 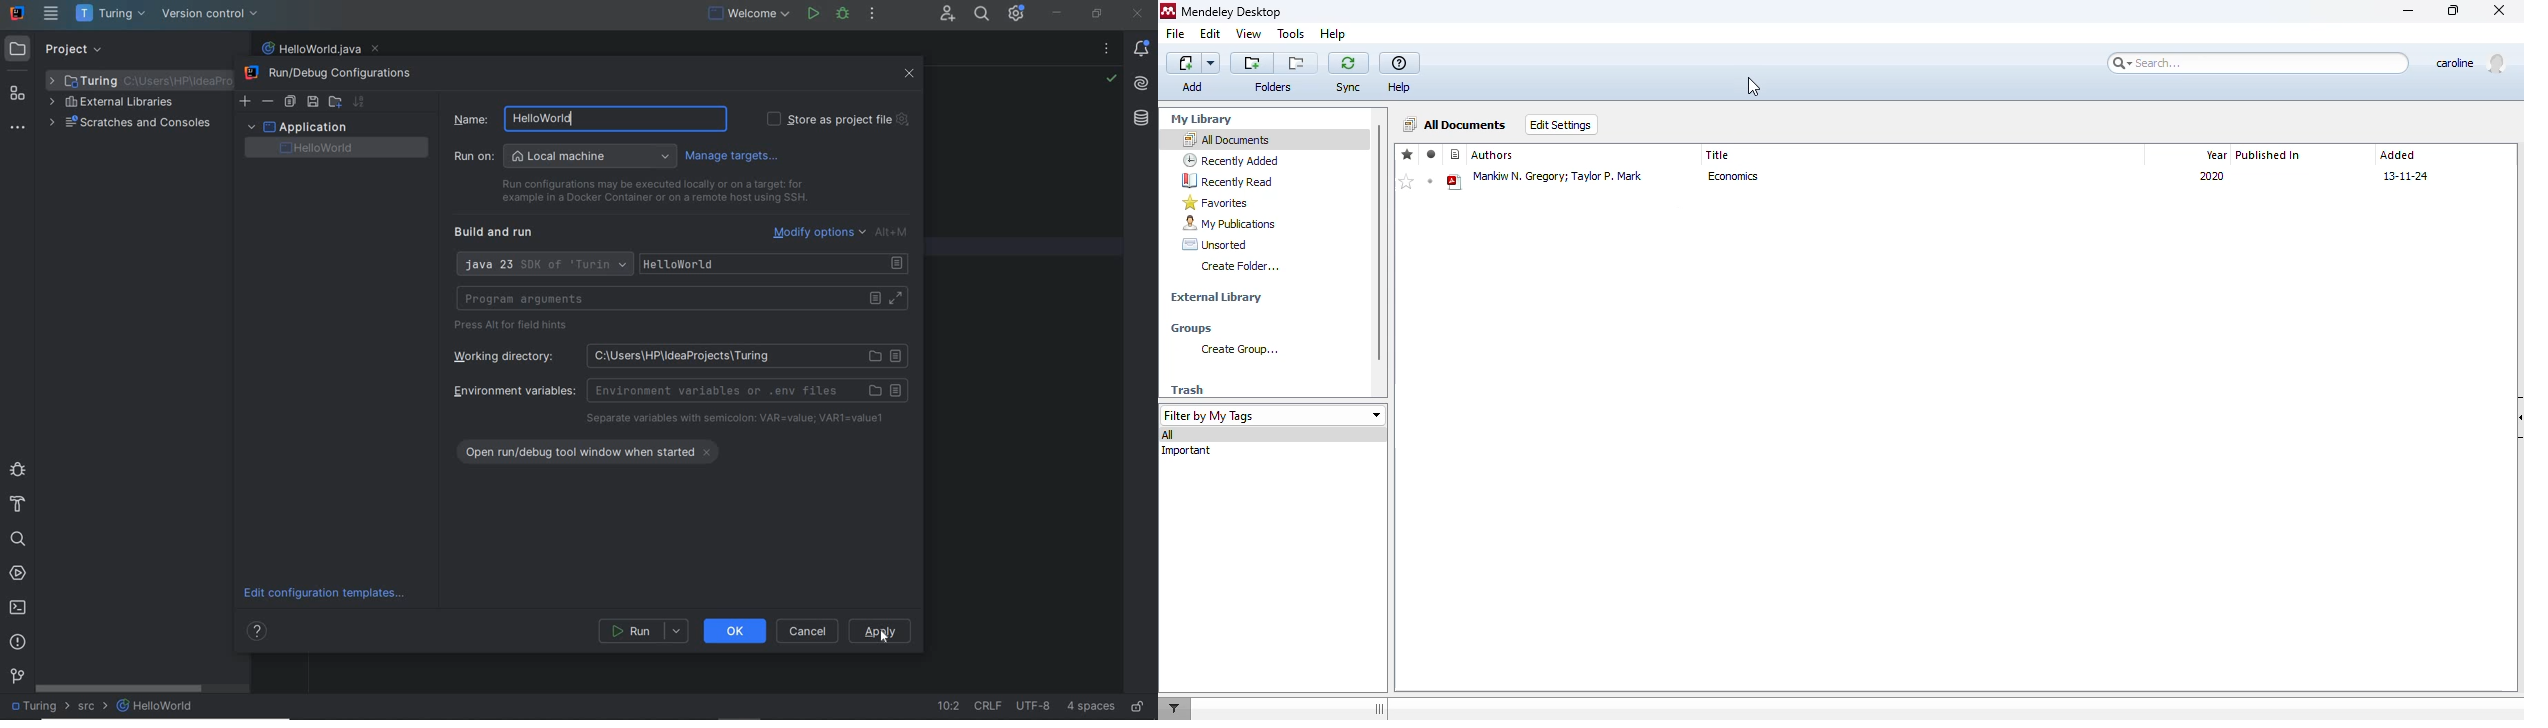 What do you see at coordinates (736, 155) in the screenshot?
I see `manage targets` at bounding box center [736, 155].